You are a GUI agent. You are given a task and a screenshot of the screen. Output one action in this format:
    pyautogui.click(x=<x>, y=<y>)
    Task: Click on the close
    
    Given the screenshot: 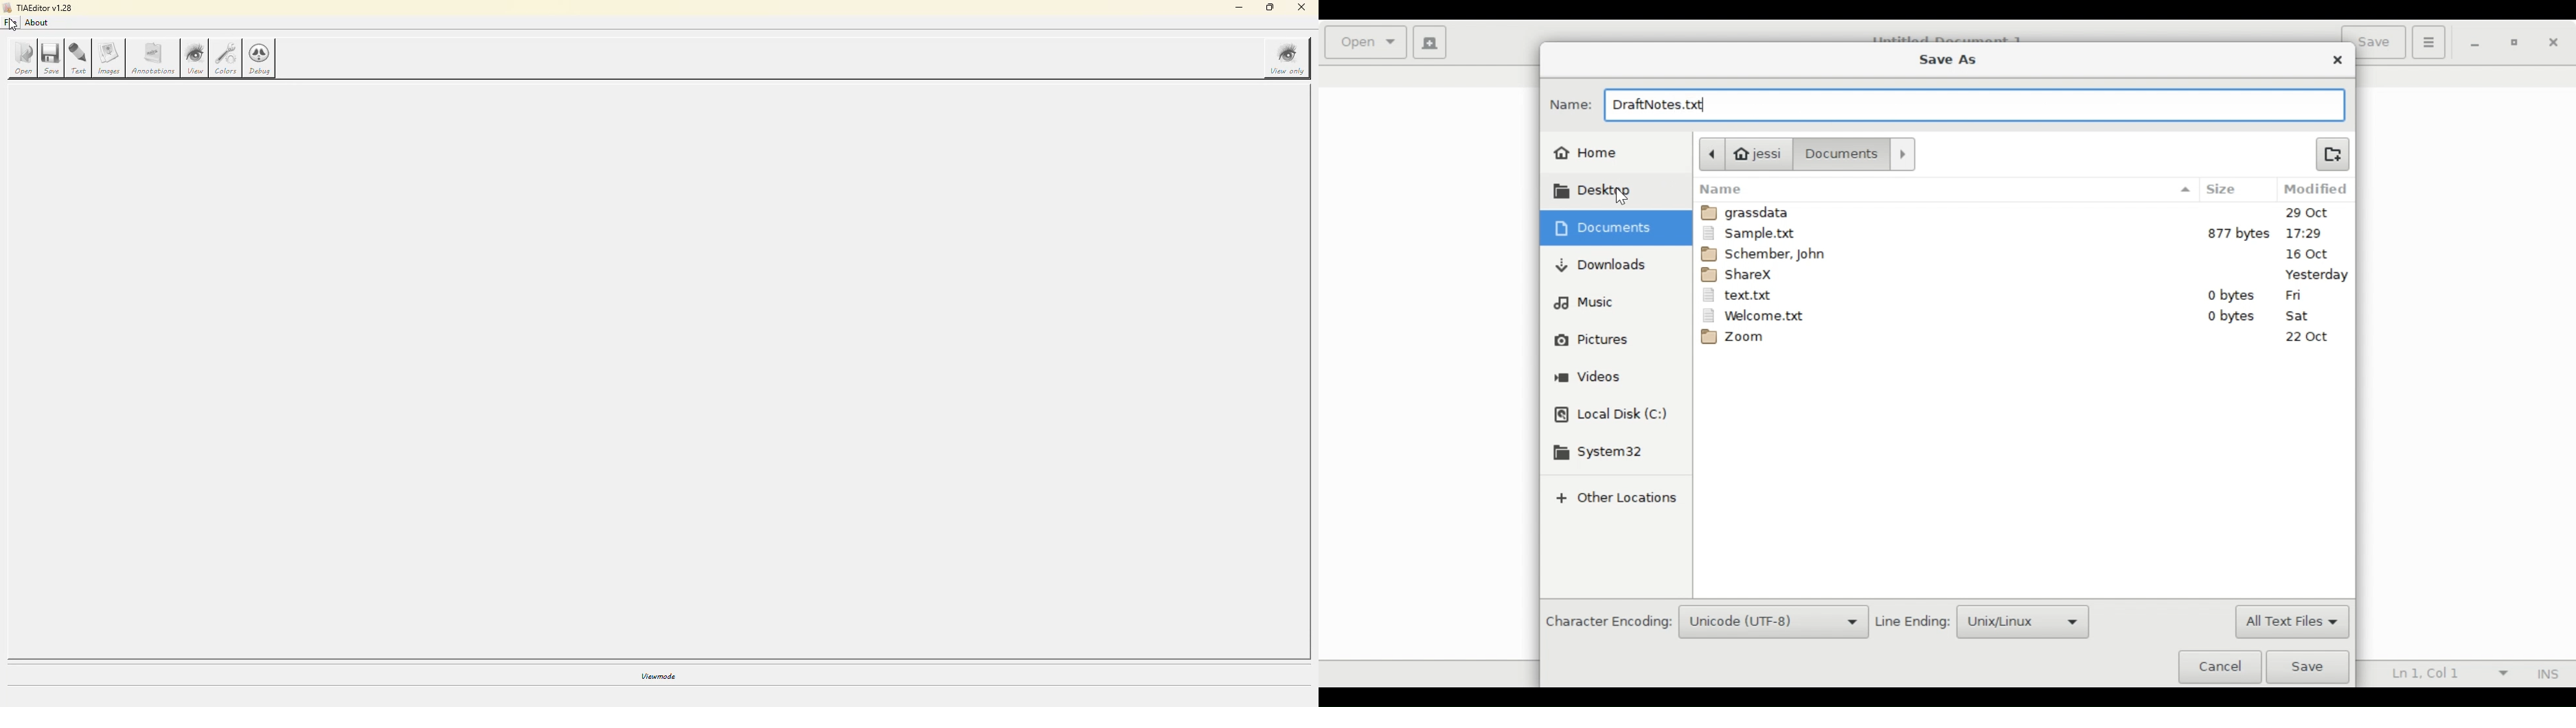 What is the action you would take?
    pyautogui.click(x=1302, y=8)
    